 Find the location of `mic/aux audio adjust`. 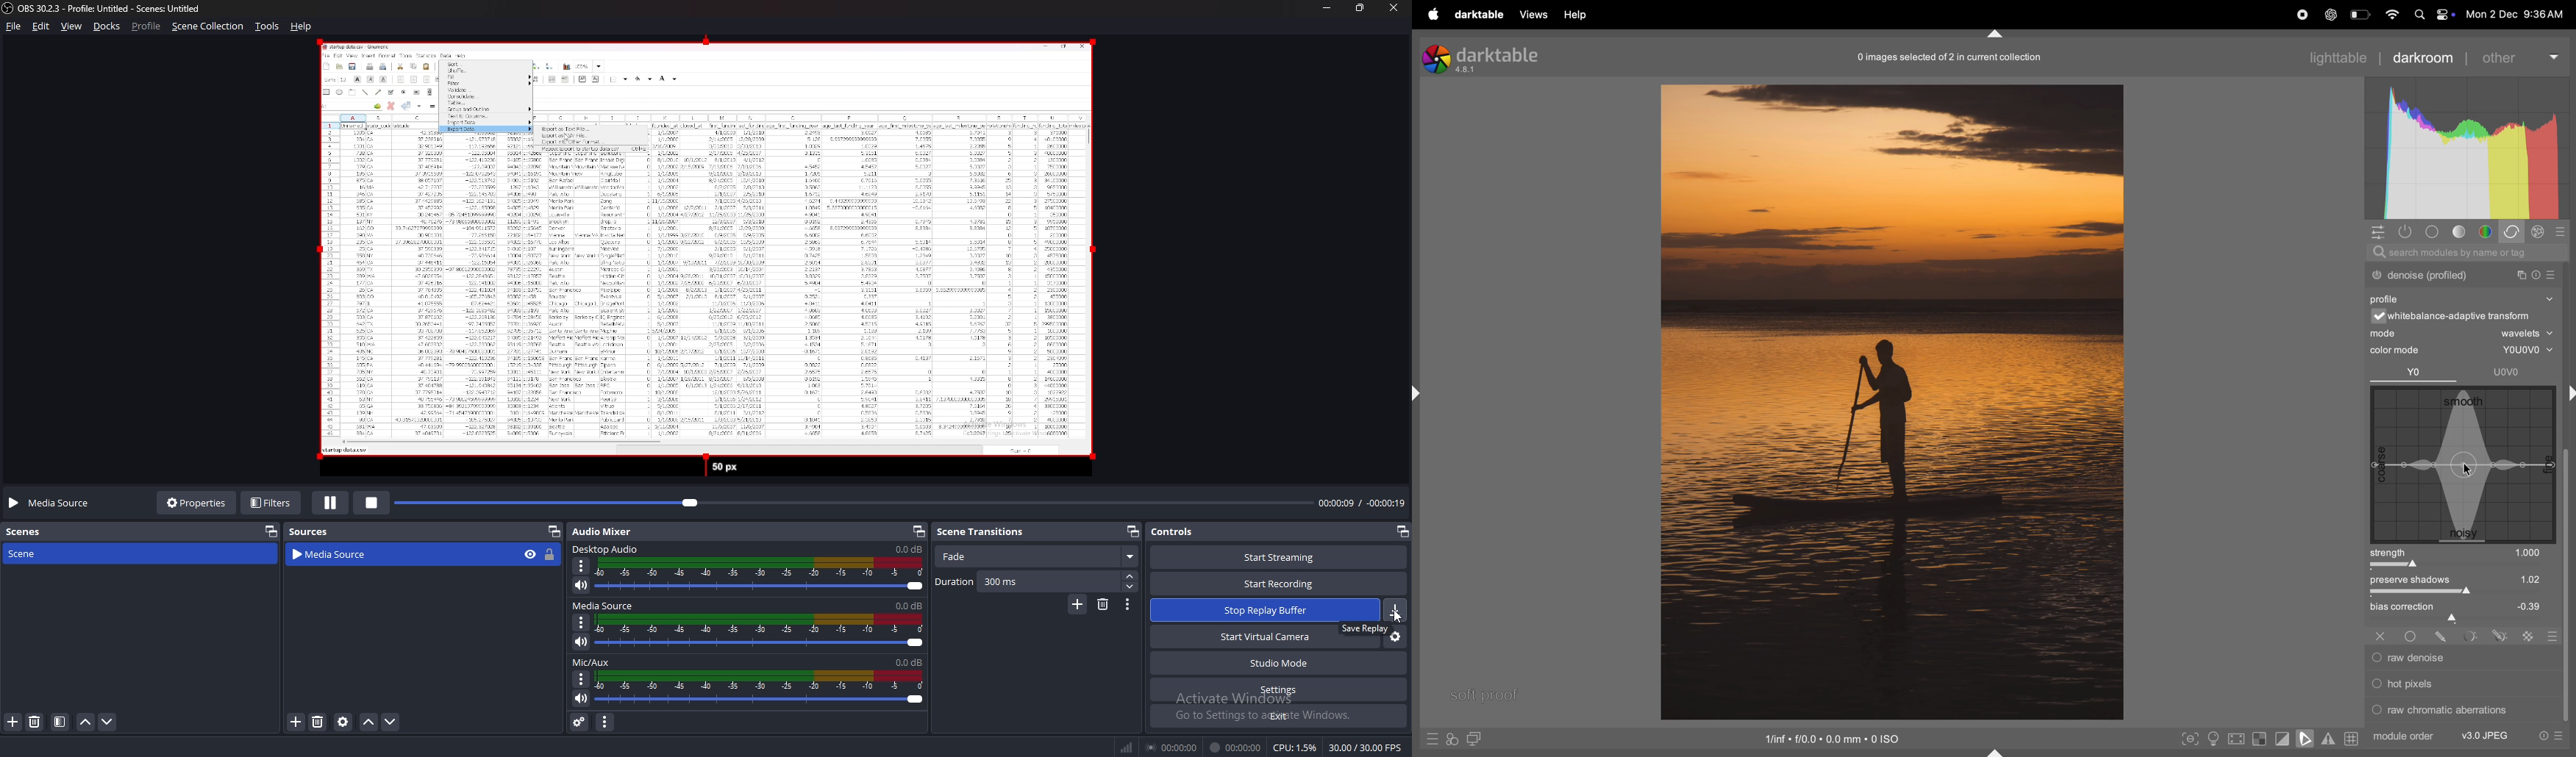

mic/aux audio adjust is located at coordinates (760, 688).